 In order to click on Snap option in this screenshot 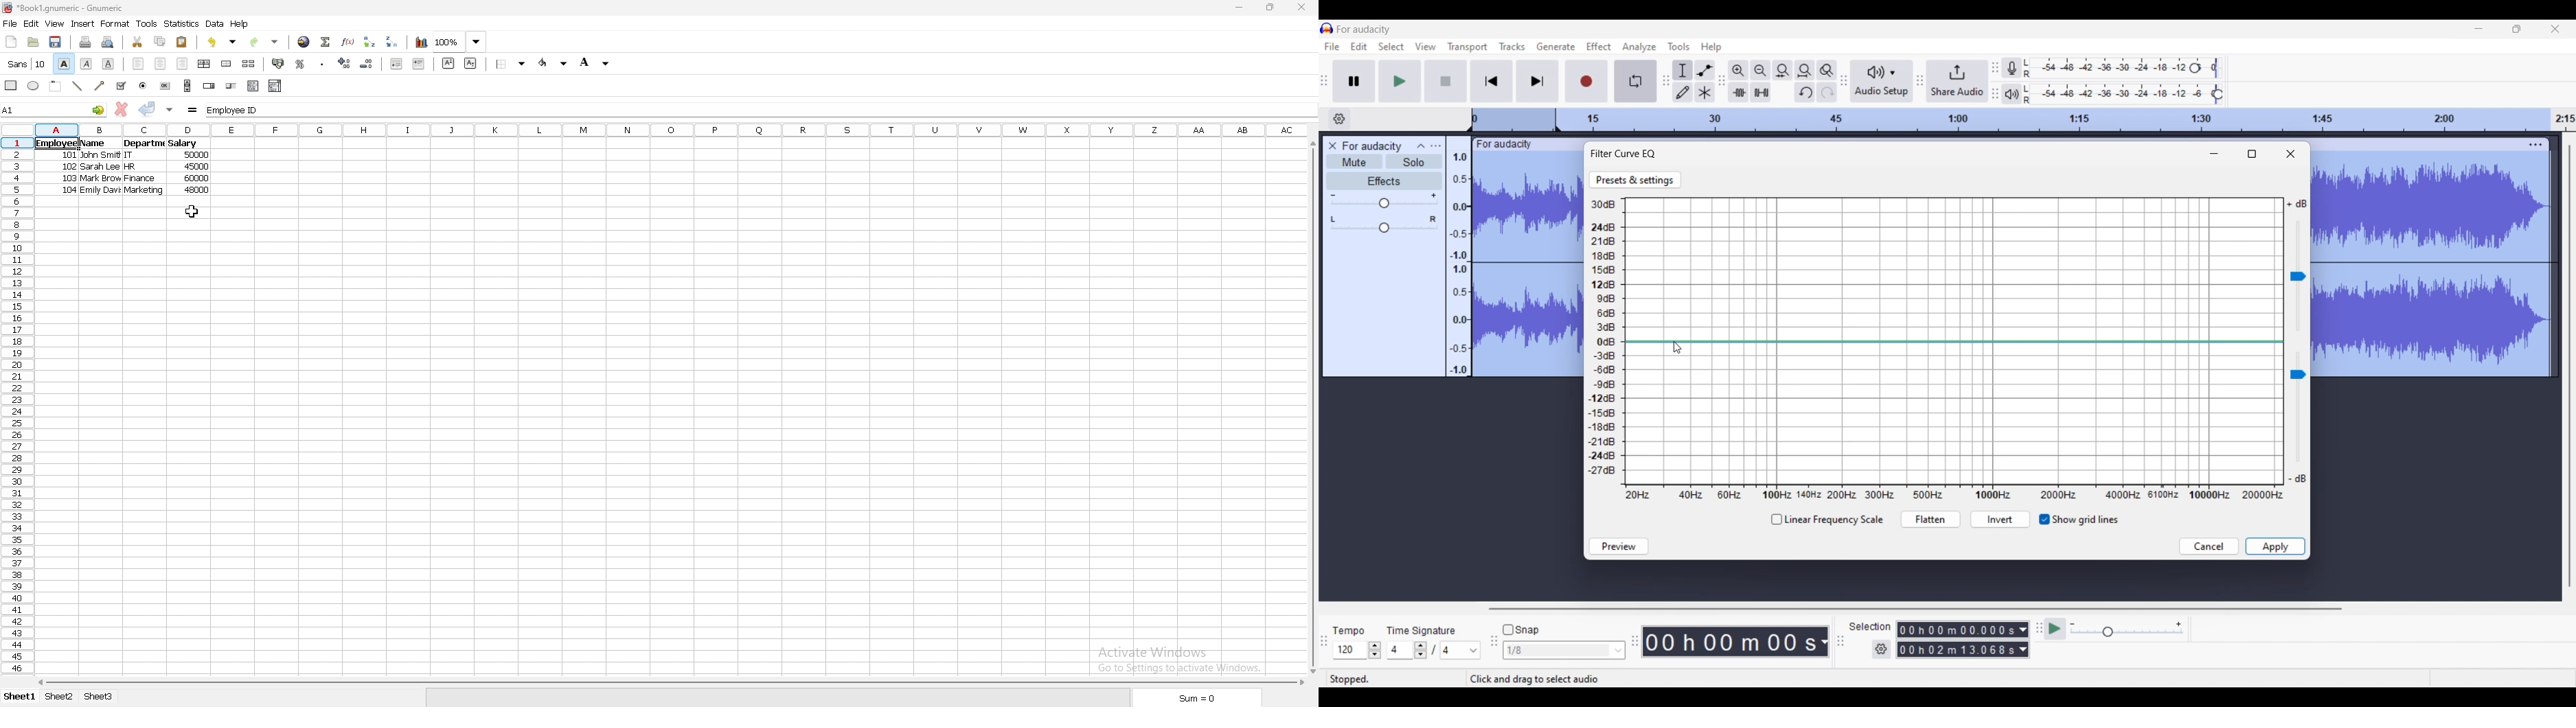, I will do `click(1619, 651)`.